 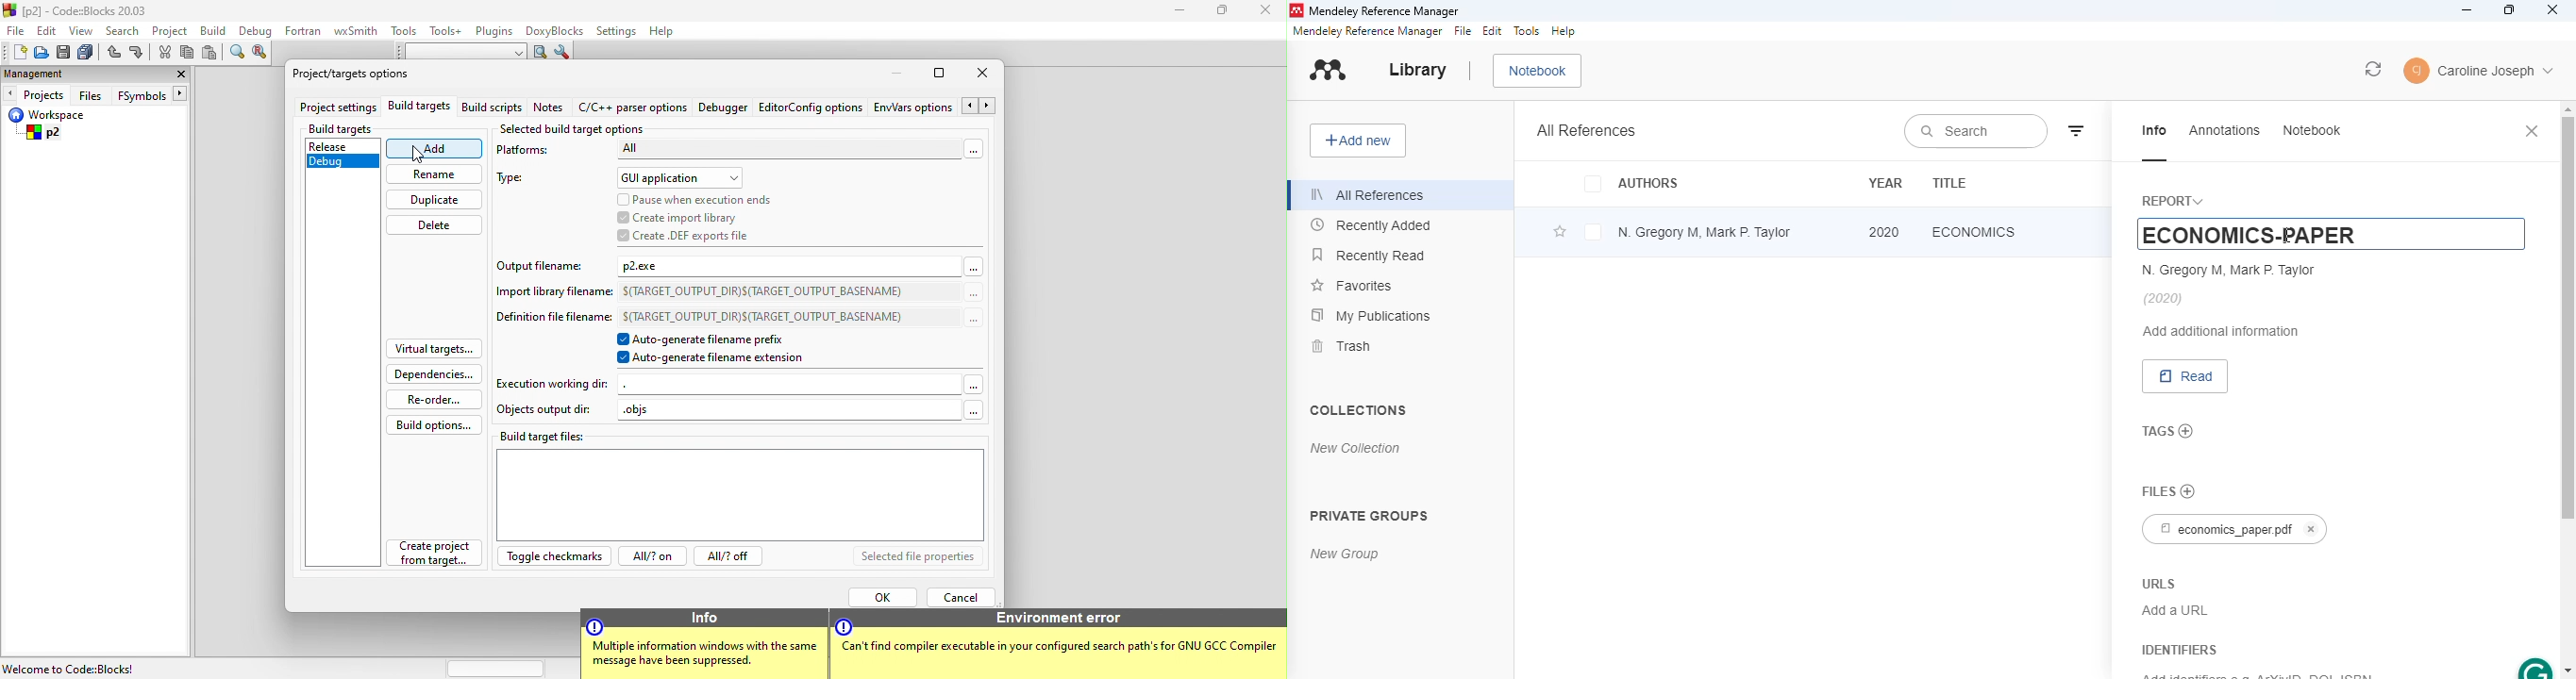 What do you see at coordinates (343, 145) in the screenshot?
I see `release` at bounding box center [343, 145].